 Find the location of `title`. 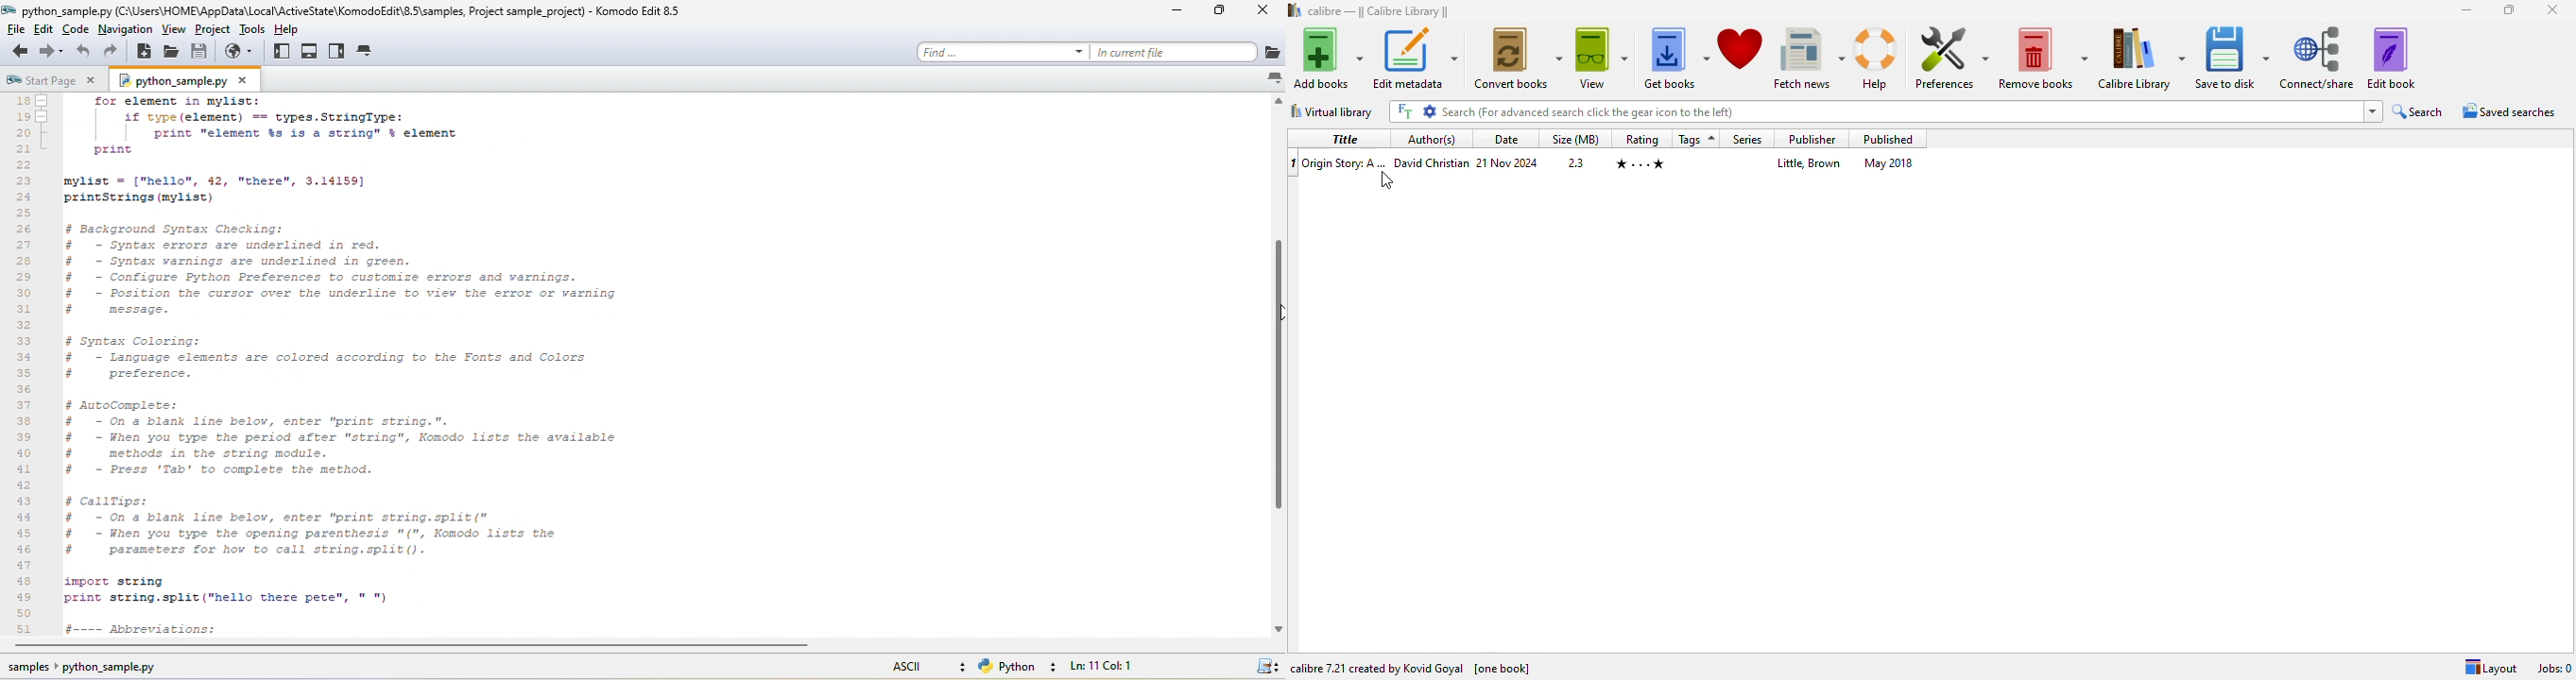

title is located at coordinates (1343, 140).